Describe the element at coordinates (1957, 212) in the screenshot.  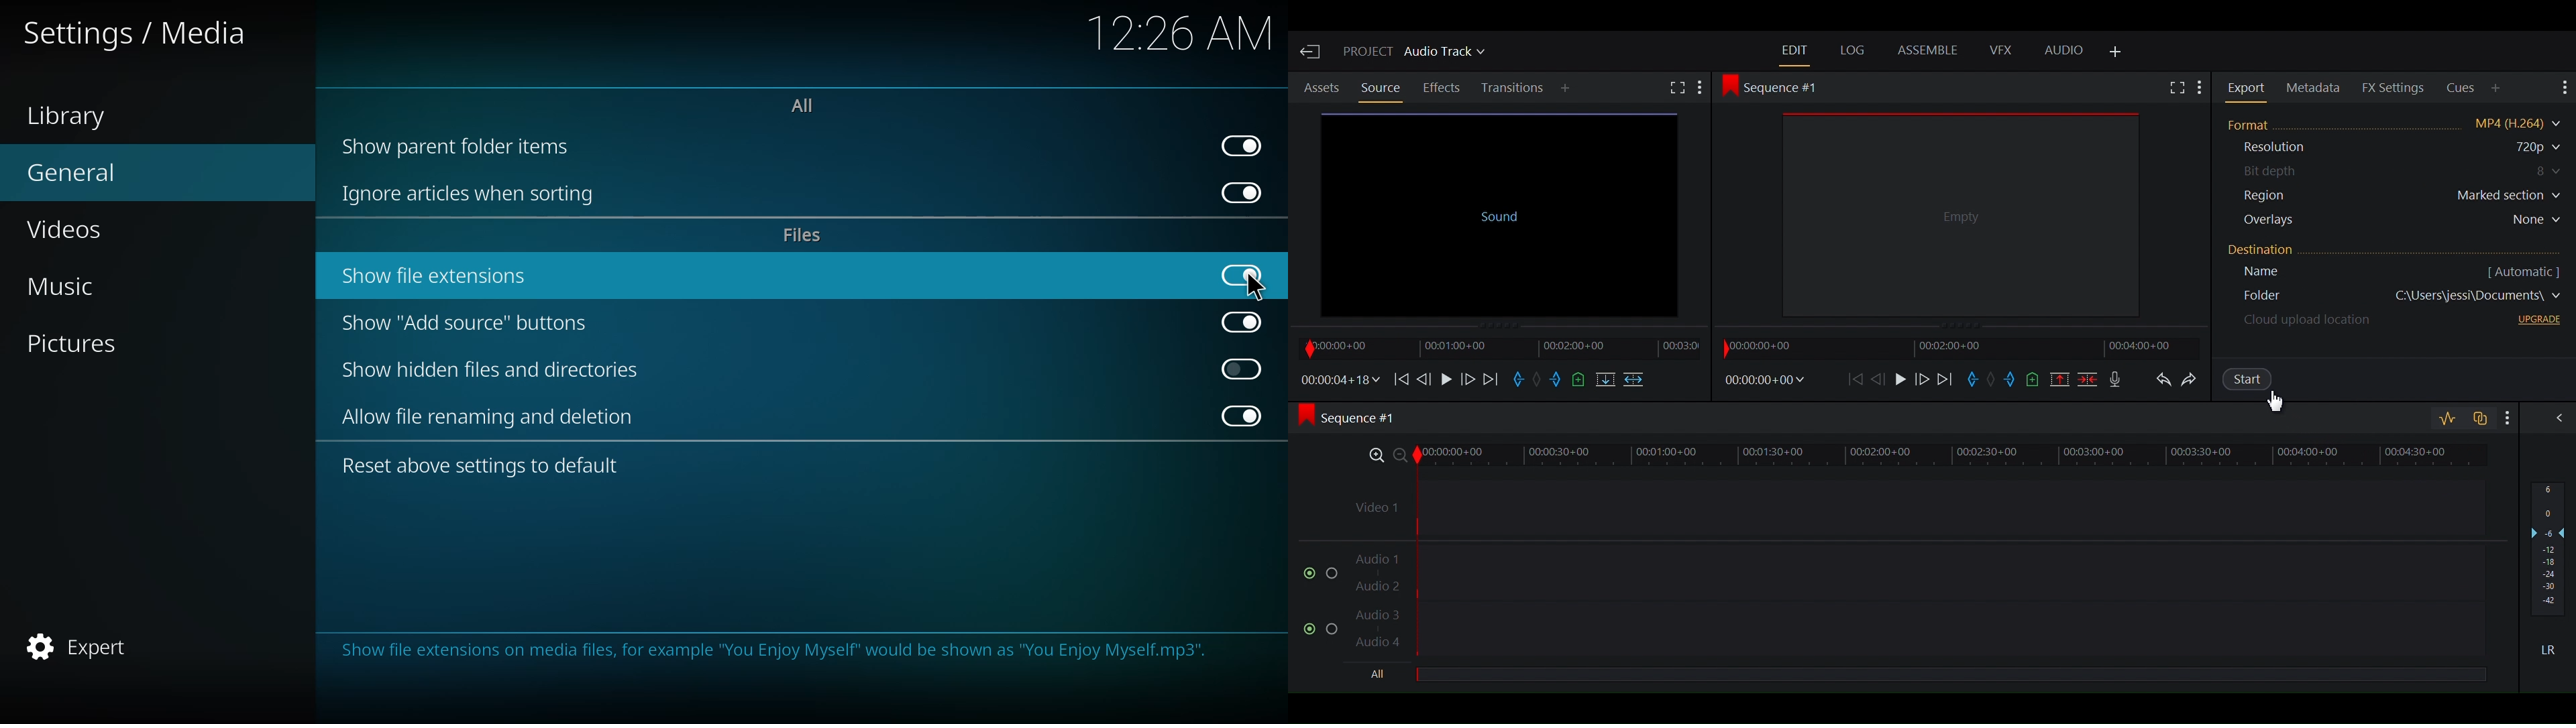
I see `Empty` at that location.